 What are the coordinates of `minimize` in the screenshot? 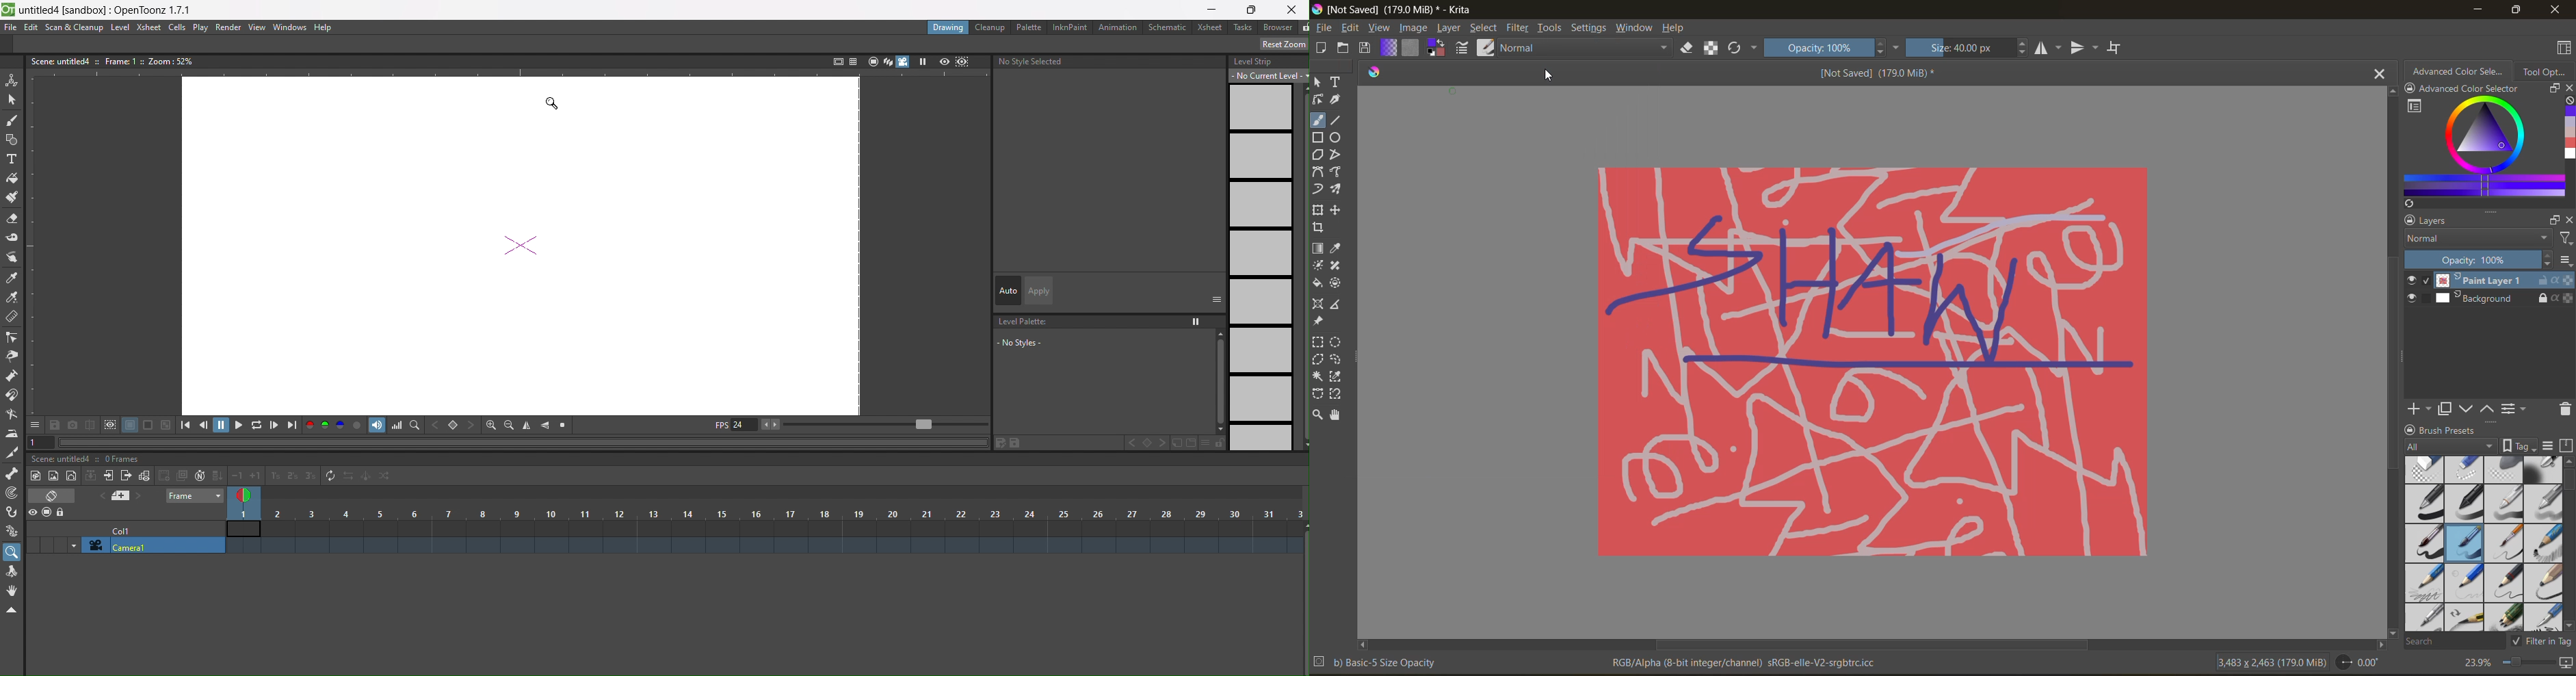 It's located at (2477, 9).